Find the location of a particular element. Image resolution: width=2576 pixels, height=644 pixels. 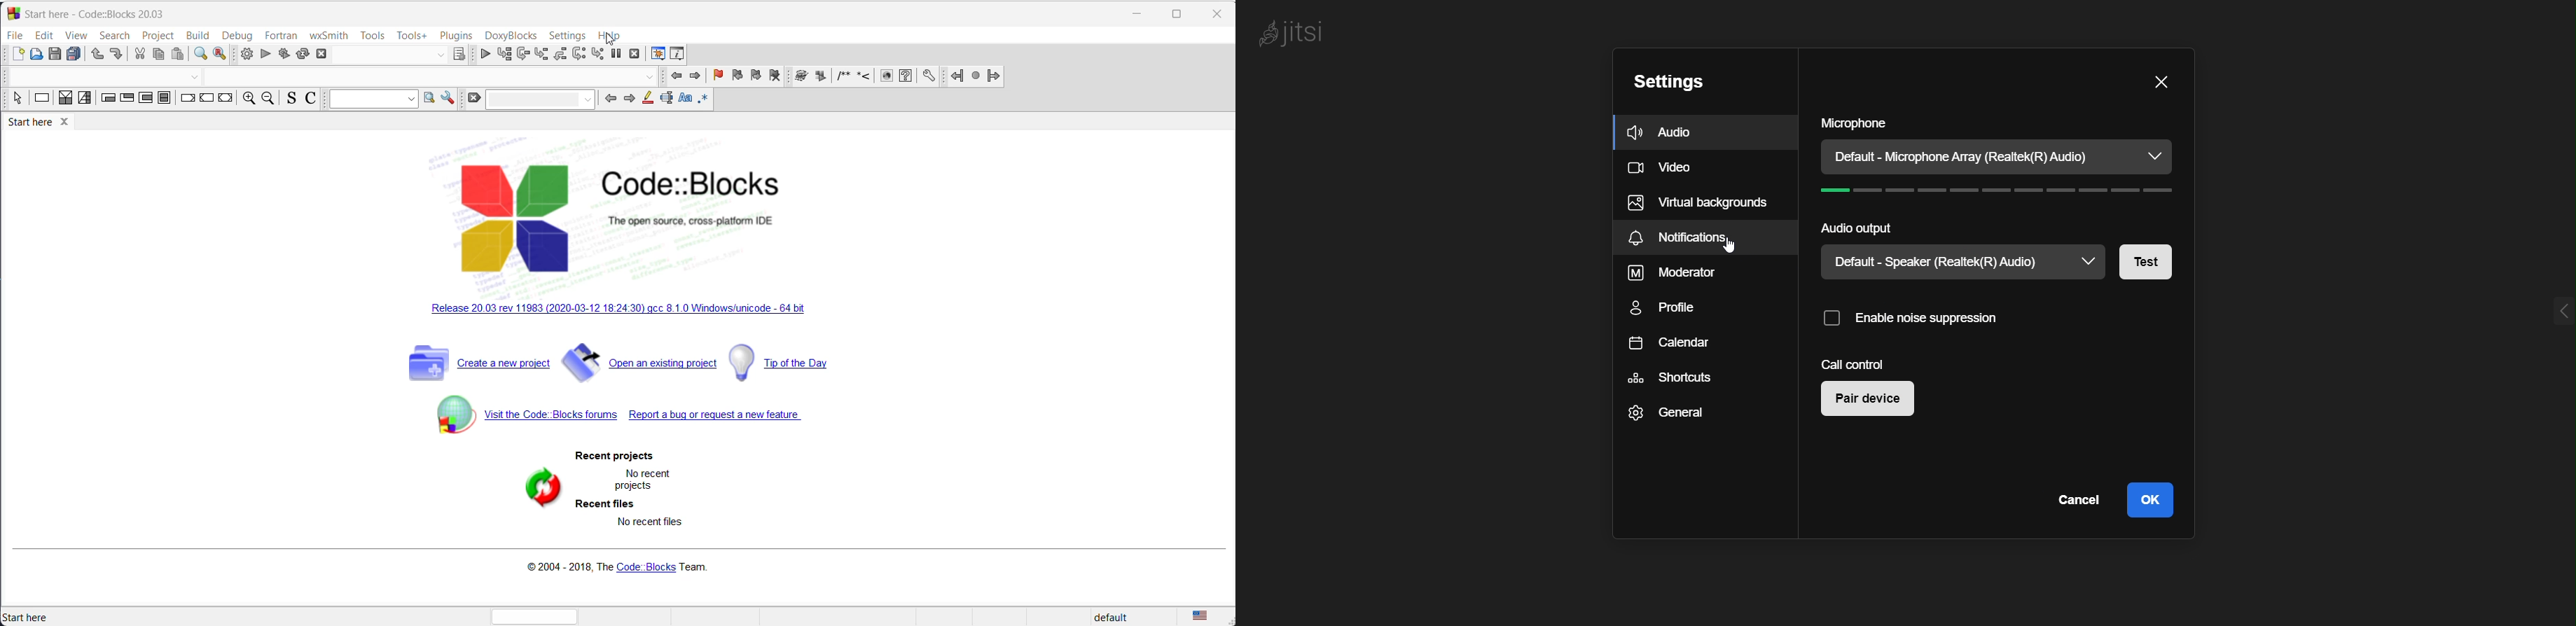

View is located at coordinates (78, 35).